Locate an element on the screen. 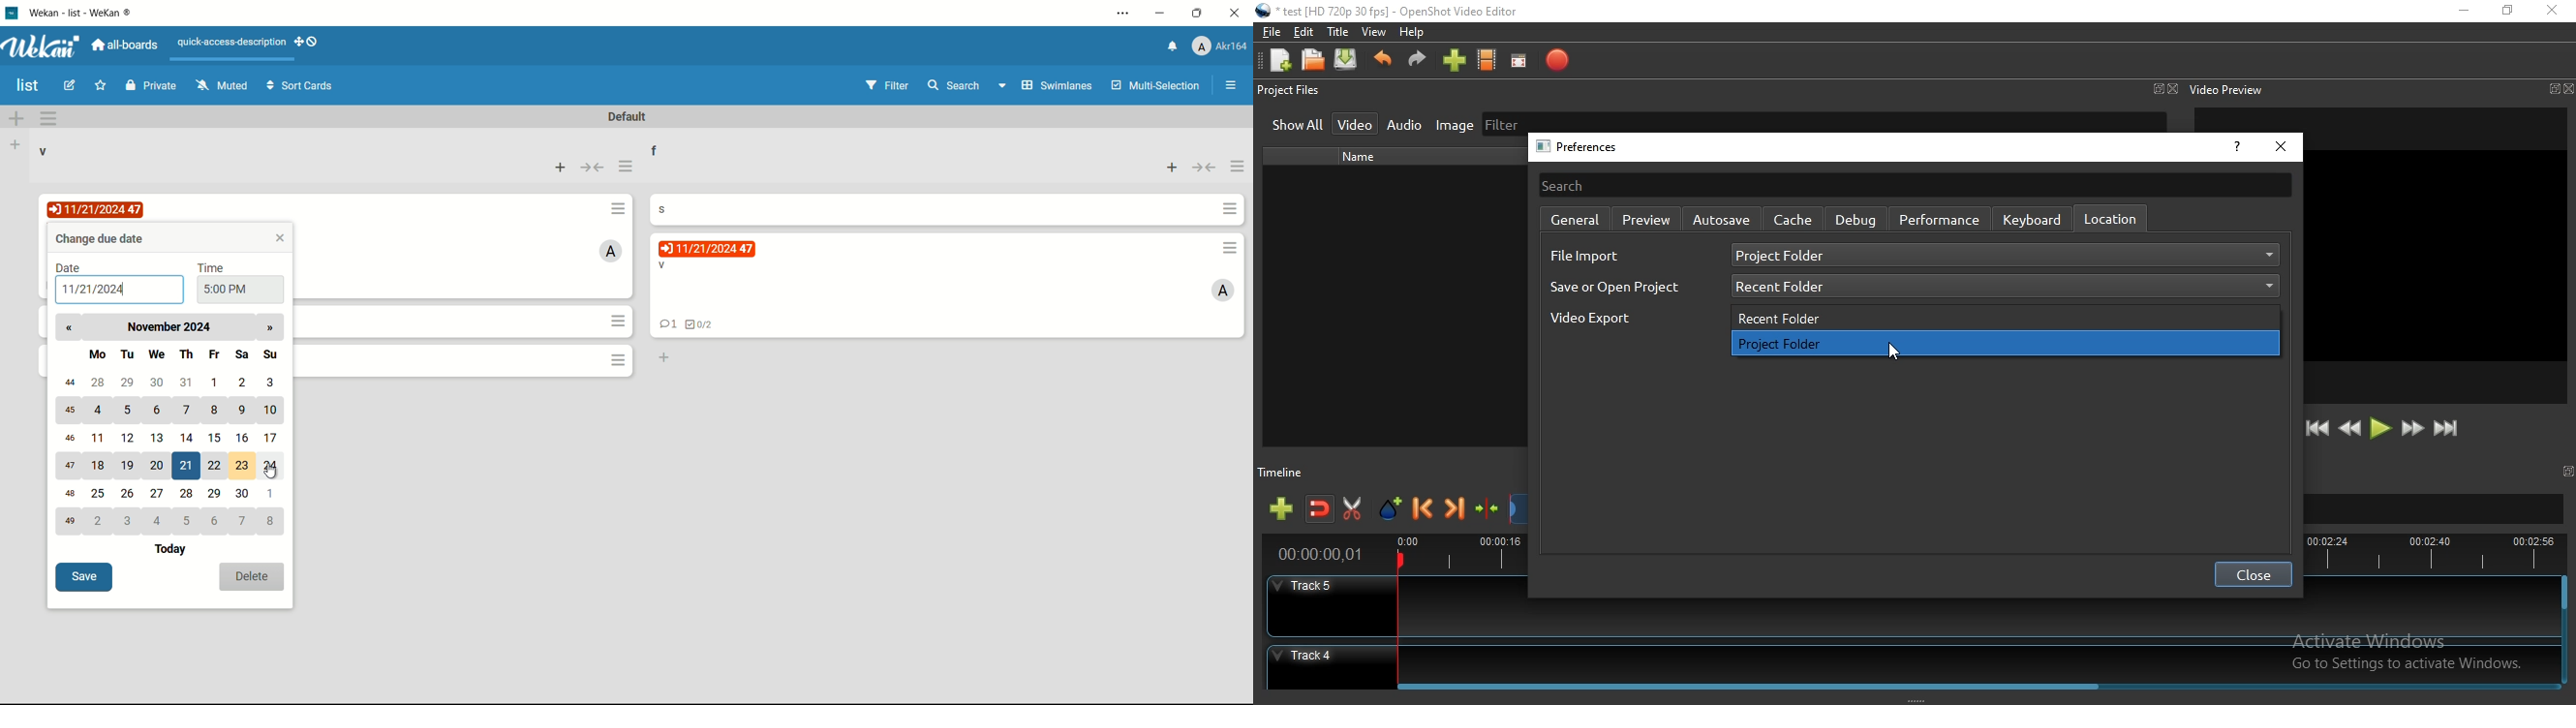 The image size is (2576, 728). multi-selection is located at coordinates (1154, 85).